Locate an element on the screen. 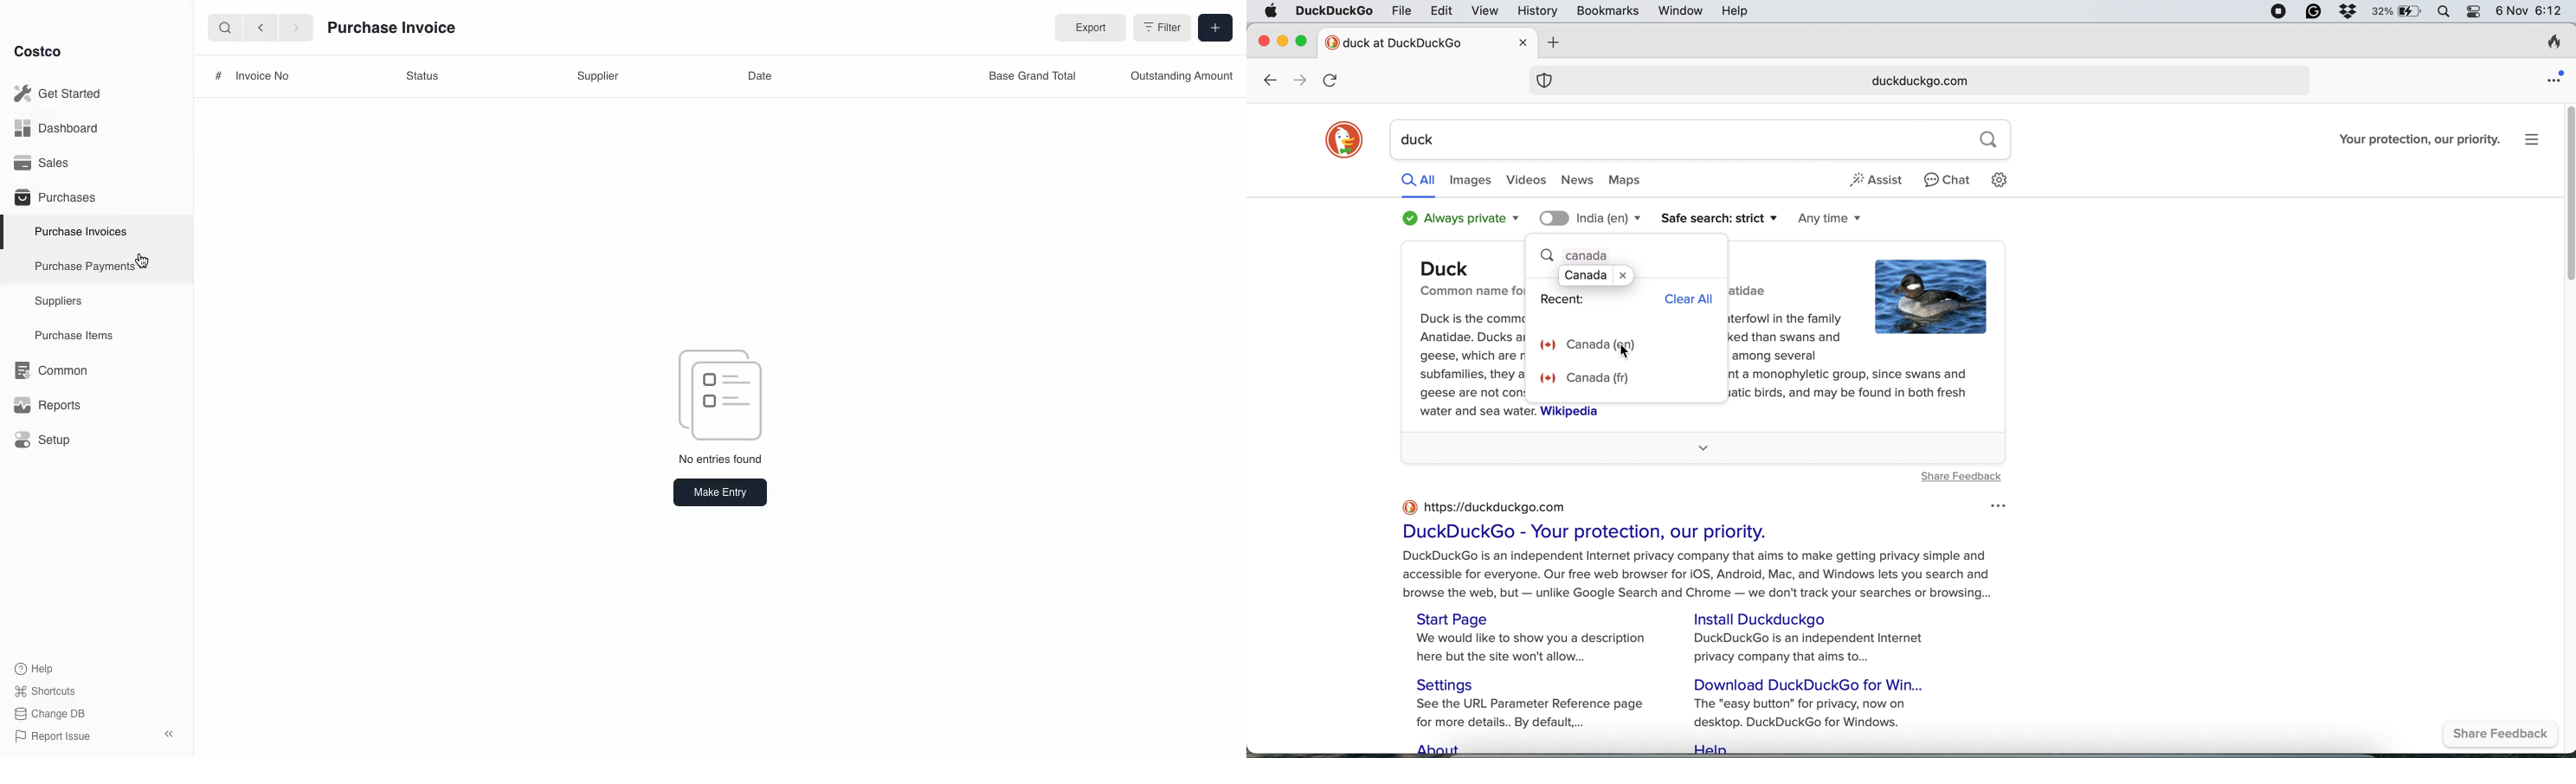 Image resolution: width=2576 pixels, height=784 pixels. duckduckgo is located at coordinates (1333, 12).